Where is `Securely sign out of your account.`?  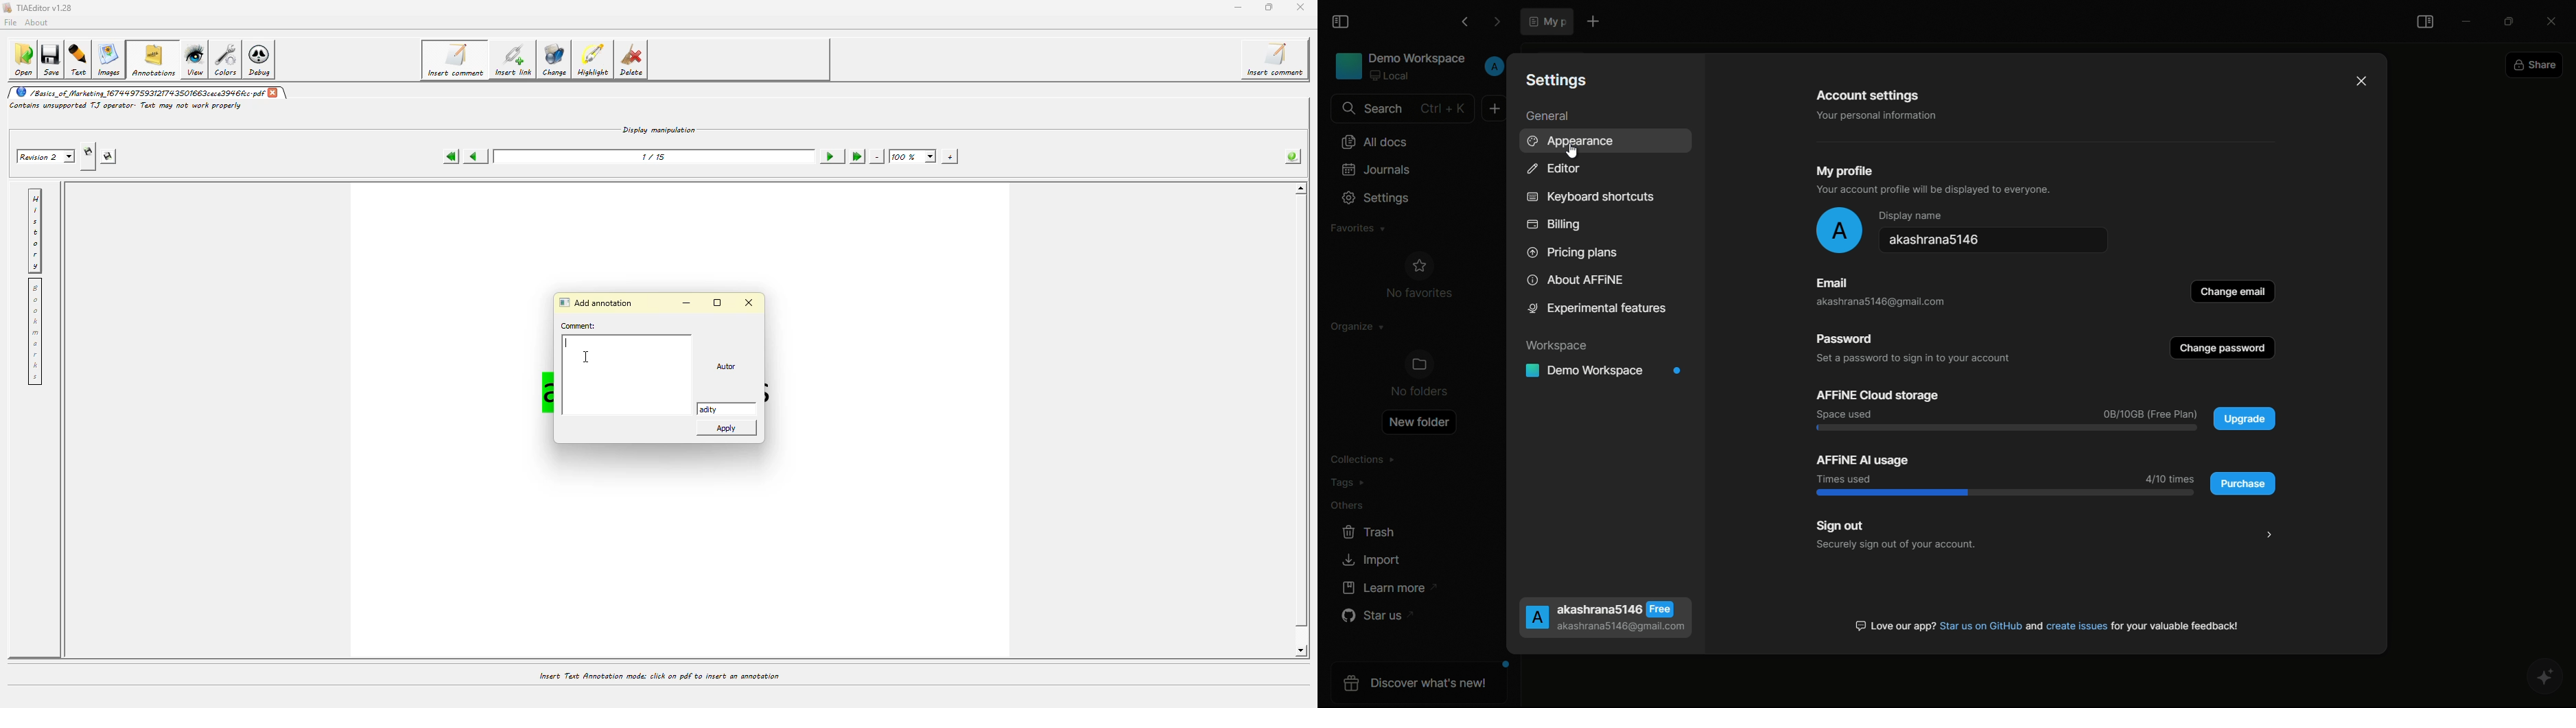
Securely sign out of your account. is located at coordinates (1896, 544).